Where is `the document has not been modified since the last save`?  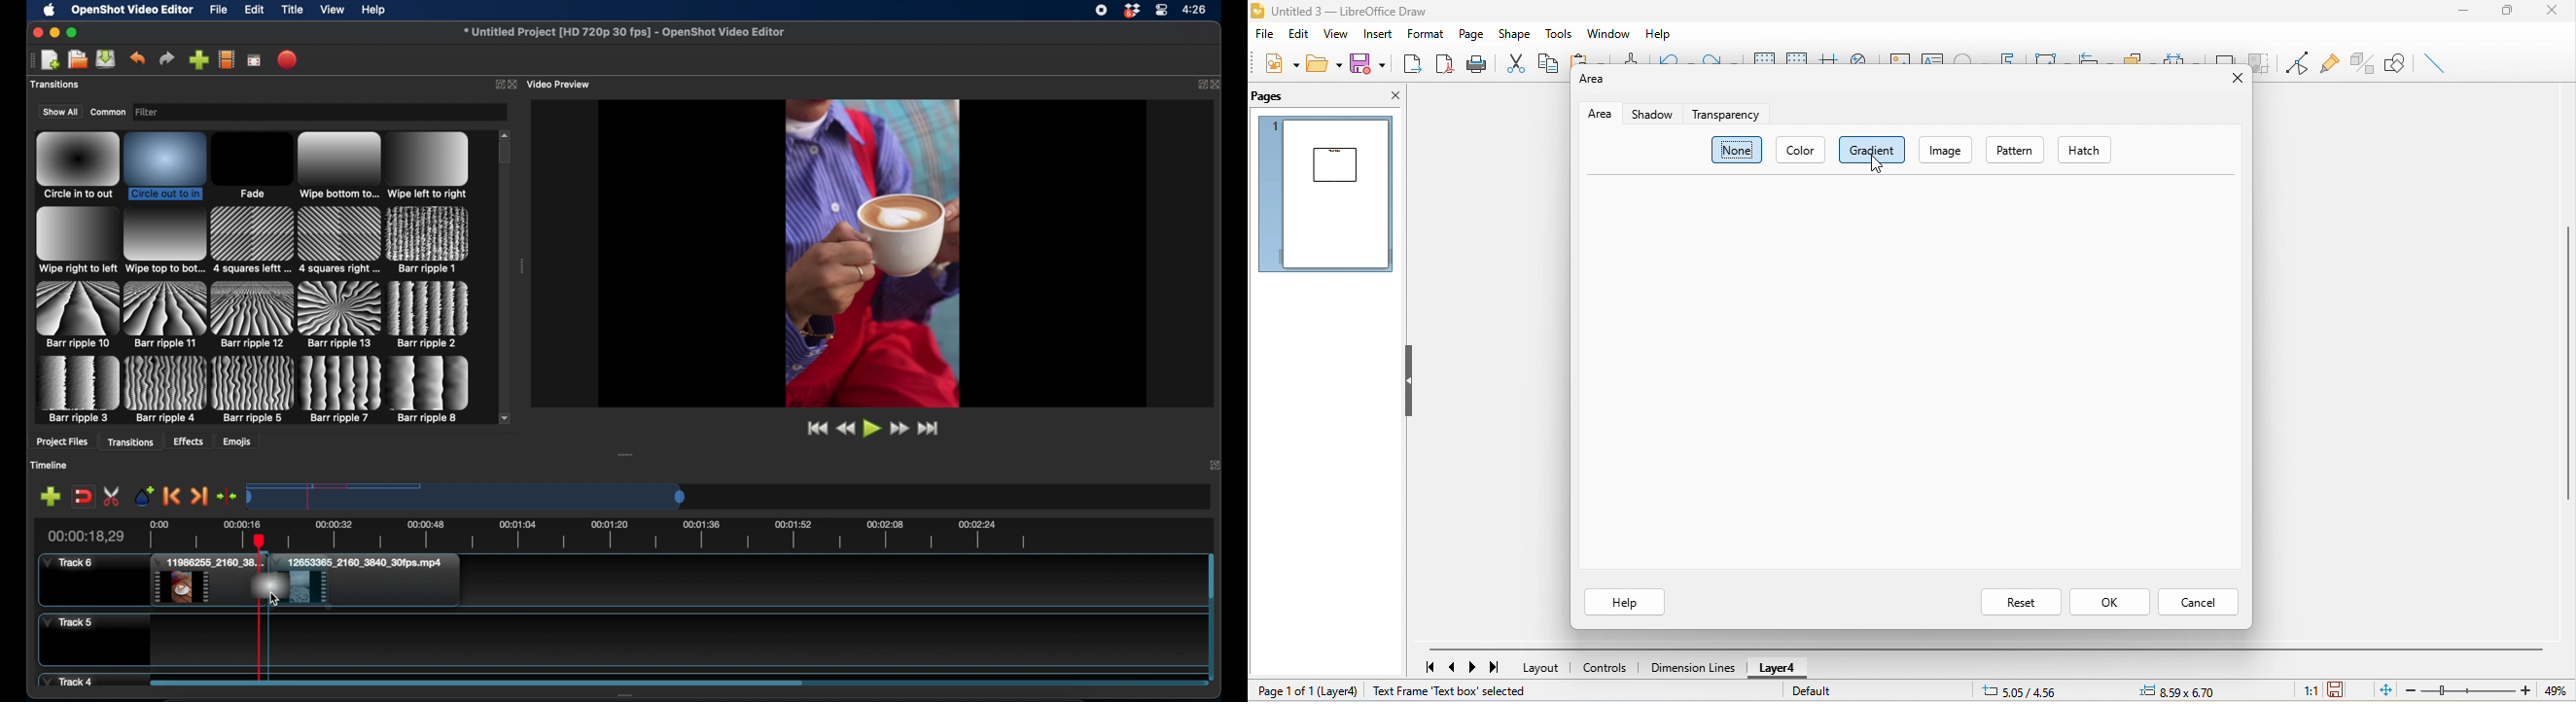 the document has not been modified since the last save is located at coordinates (2347, 691).